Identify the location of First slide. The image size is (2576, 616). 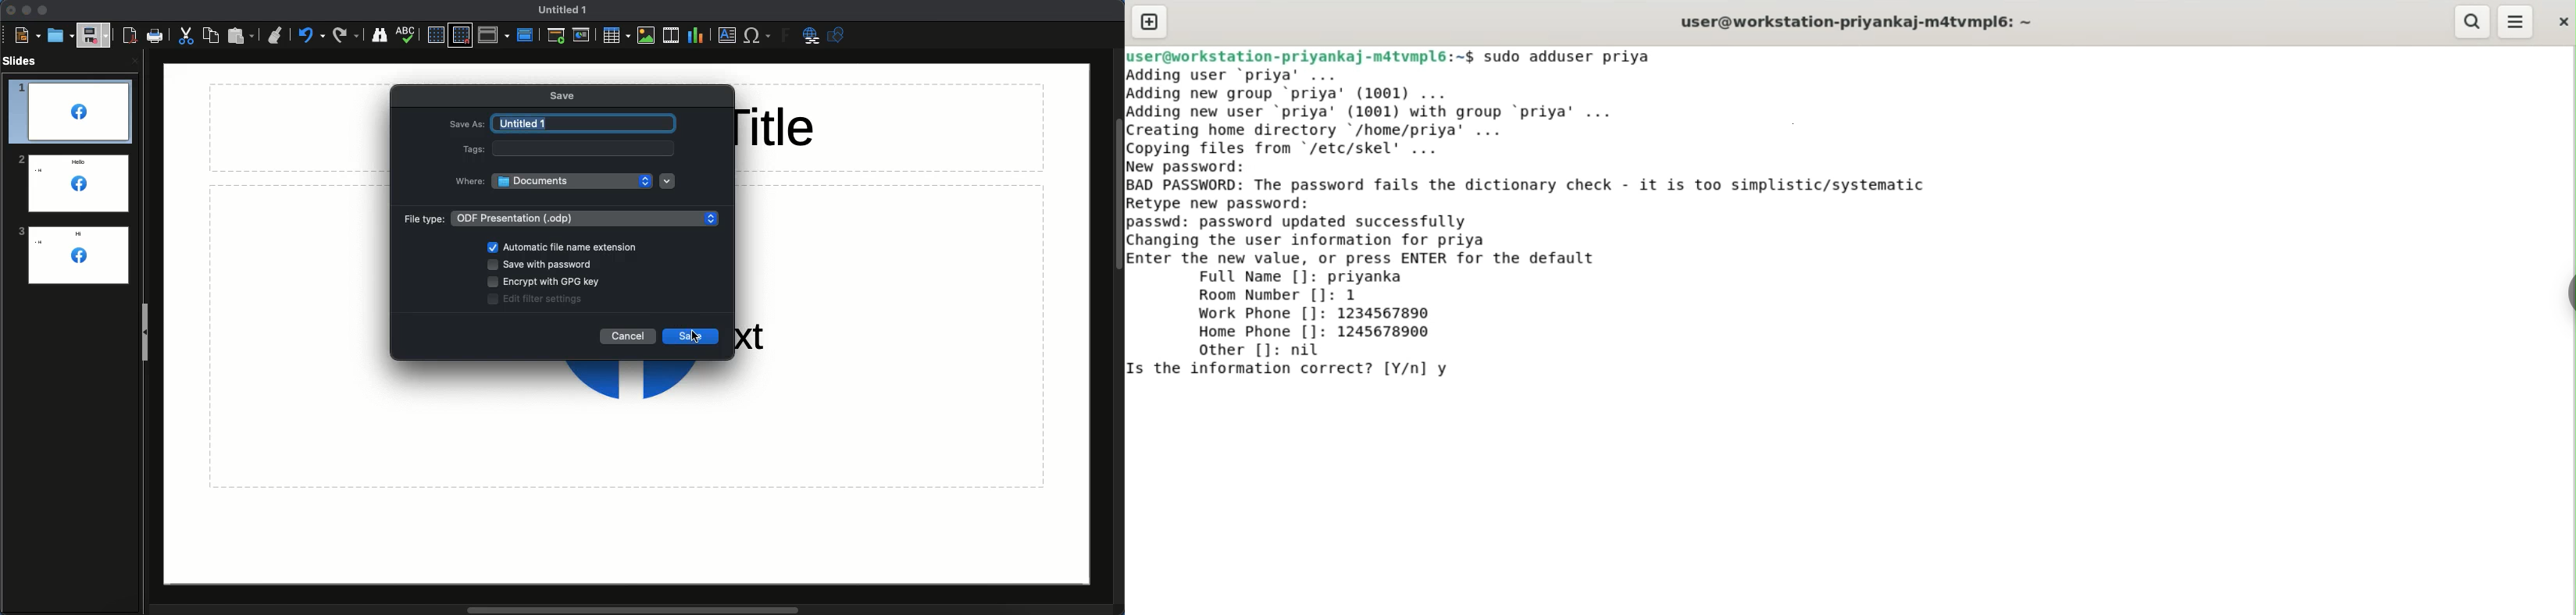
(558, 36).